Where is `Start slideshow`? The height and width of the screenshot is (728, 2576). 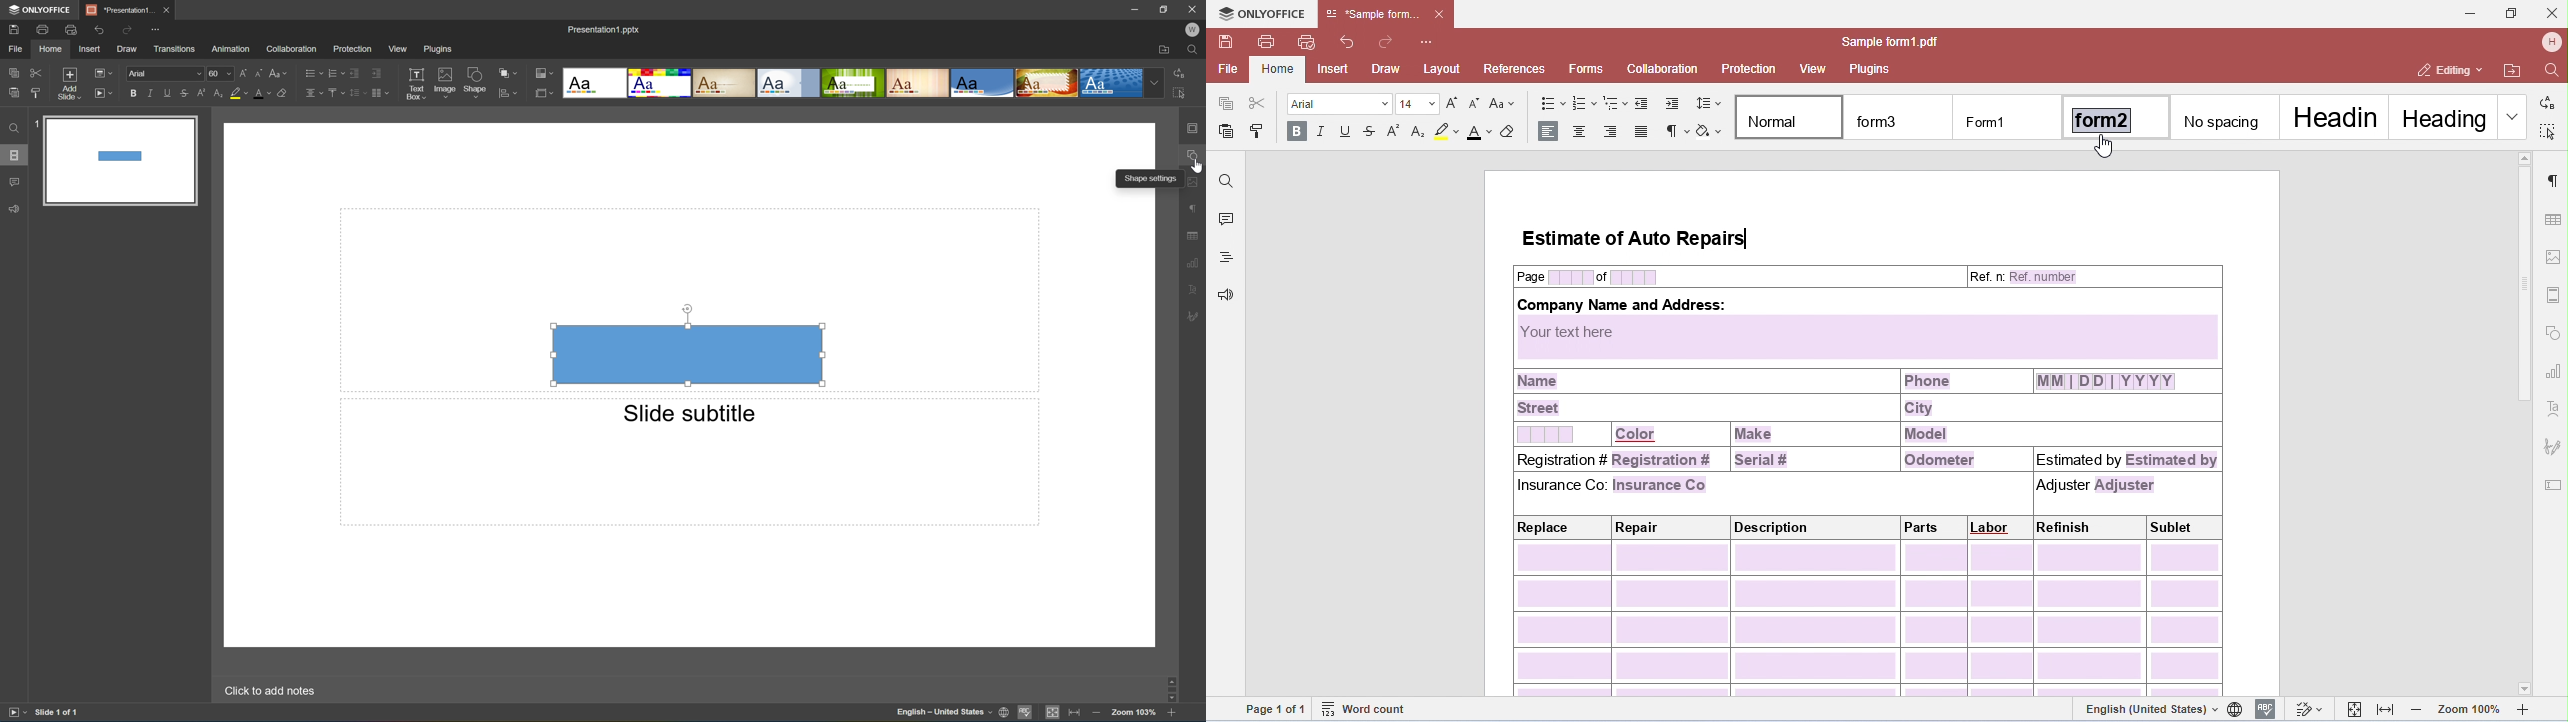 Start slideshow is located at coordinates (105, 93).